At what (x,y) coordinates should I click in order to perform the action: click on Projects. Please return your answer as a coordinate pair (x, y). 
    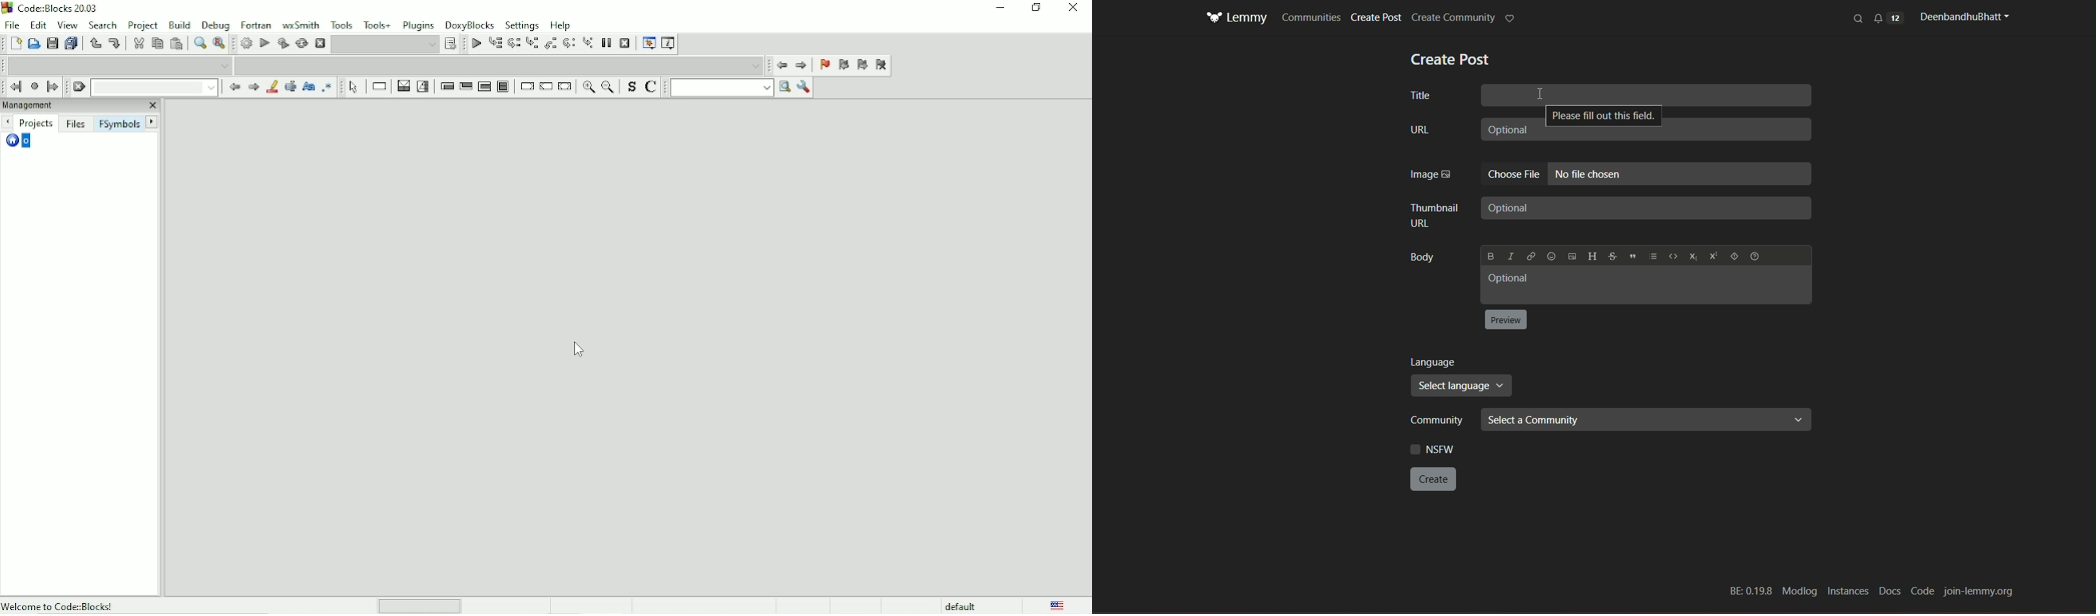
    Looking at the image, I should click on (38, 123).